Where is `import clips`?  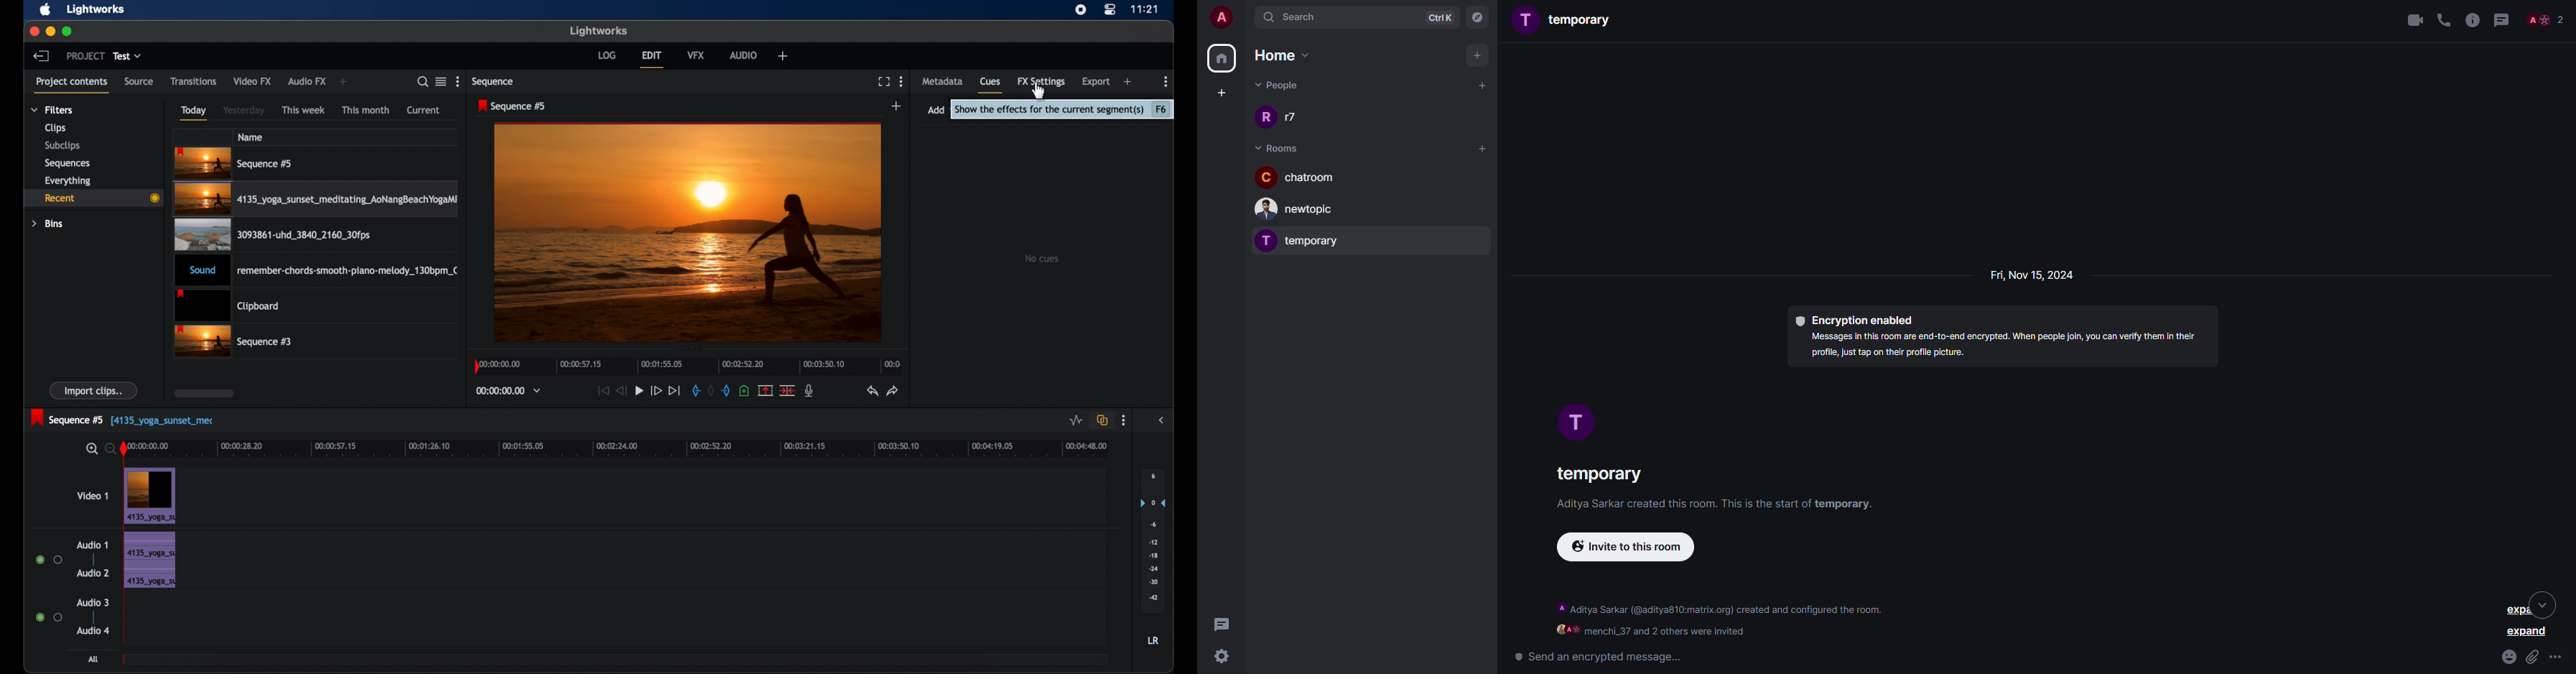 import clips is located at coordinates (94, 390).